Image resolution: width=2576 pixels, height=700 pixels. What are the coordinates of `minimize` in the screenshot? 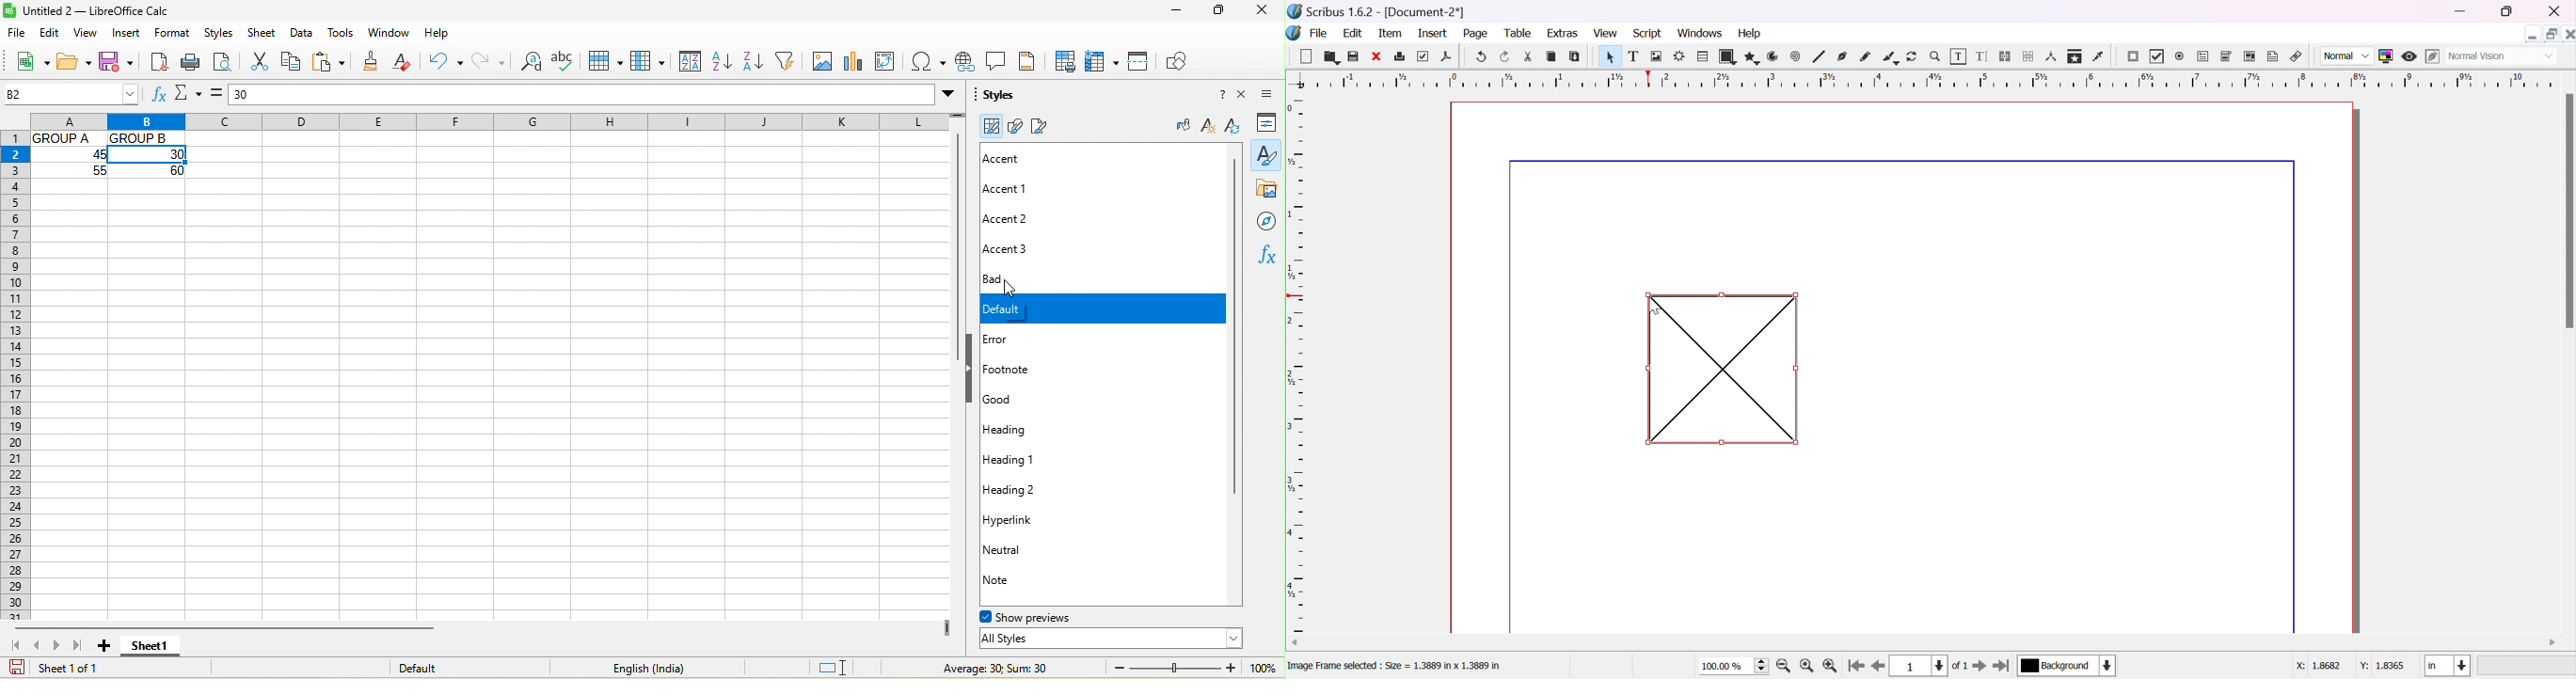 It's located at (2464, 12).